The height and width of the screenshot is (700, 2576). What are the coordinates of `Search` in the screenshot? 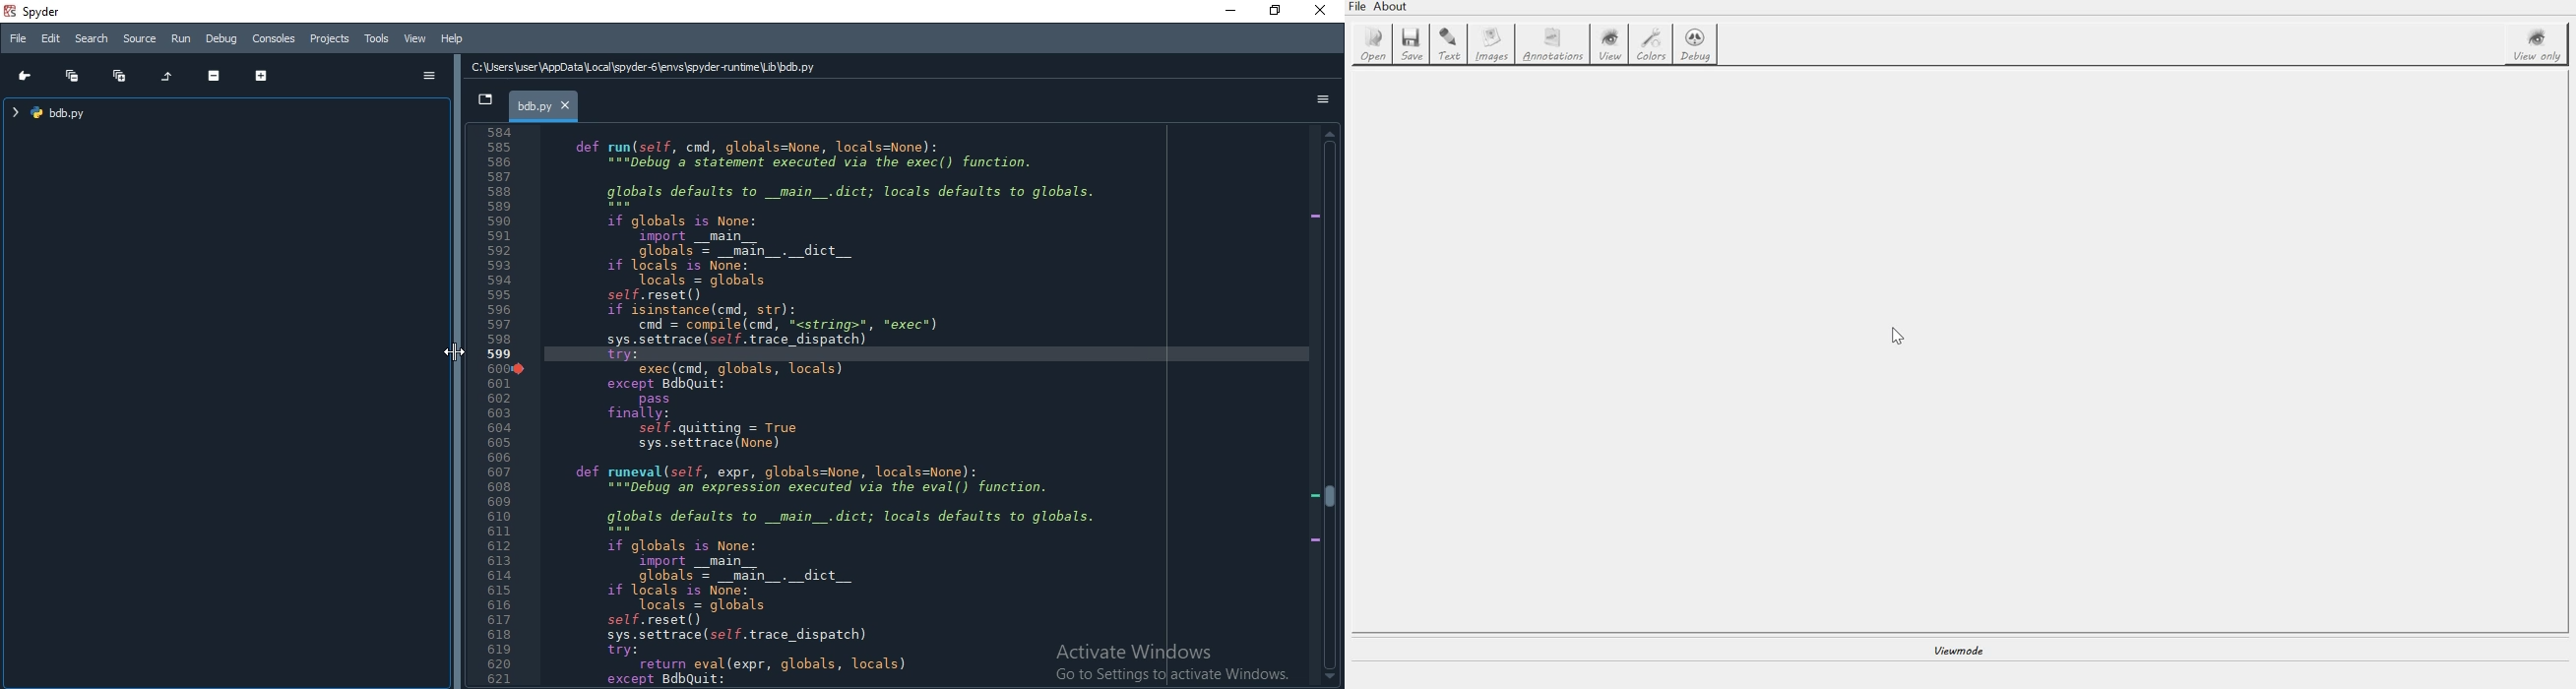 It's located at (93, 38).